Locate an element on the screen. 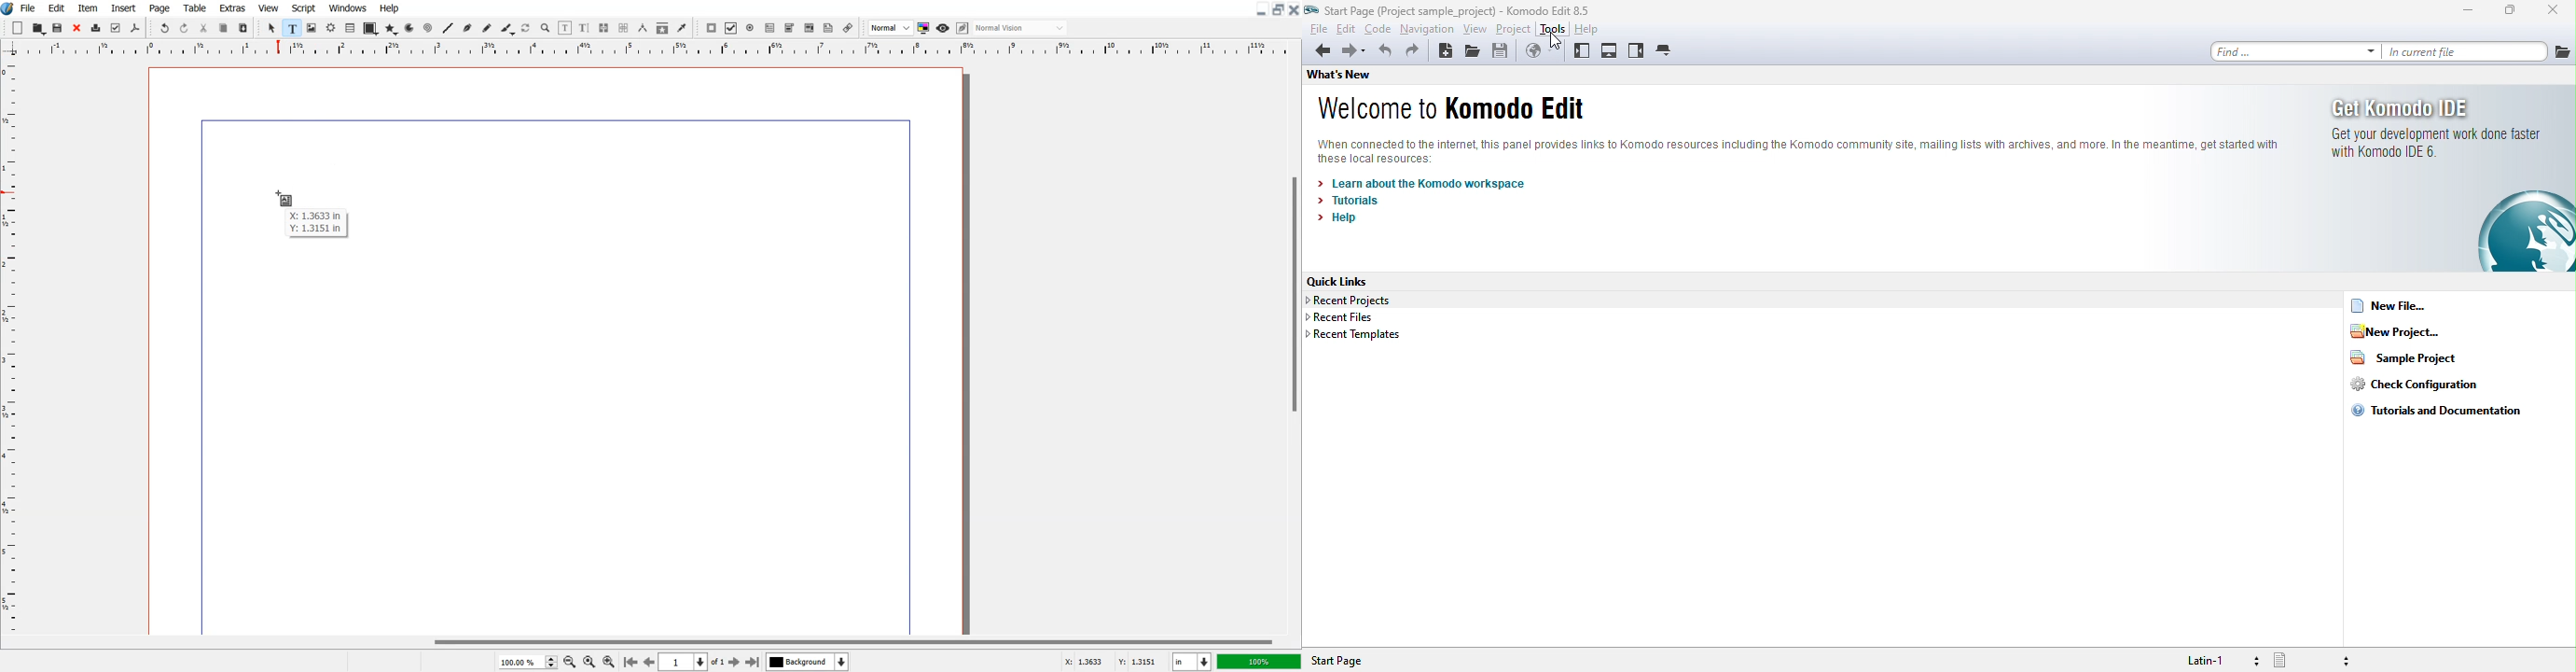 This screenshot has width=2576, height=672. Paste is located at coordinates (243, 28).